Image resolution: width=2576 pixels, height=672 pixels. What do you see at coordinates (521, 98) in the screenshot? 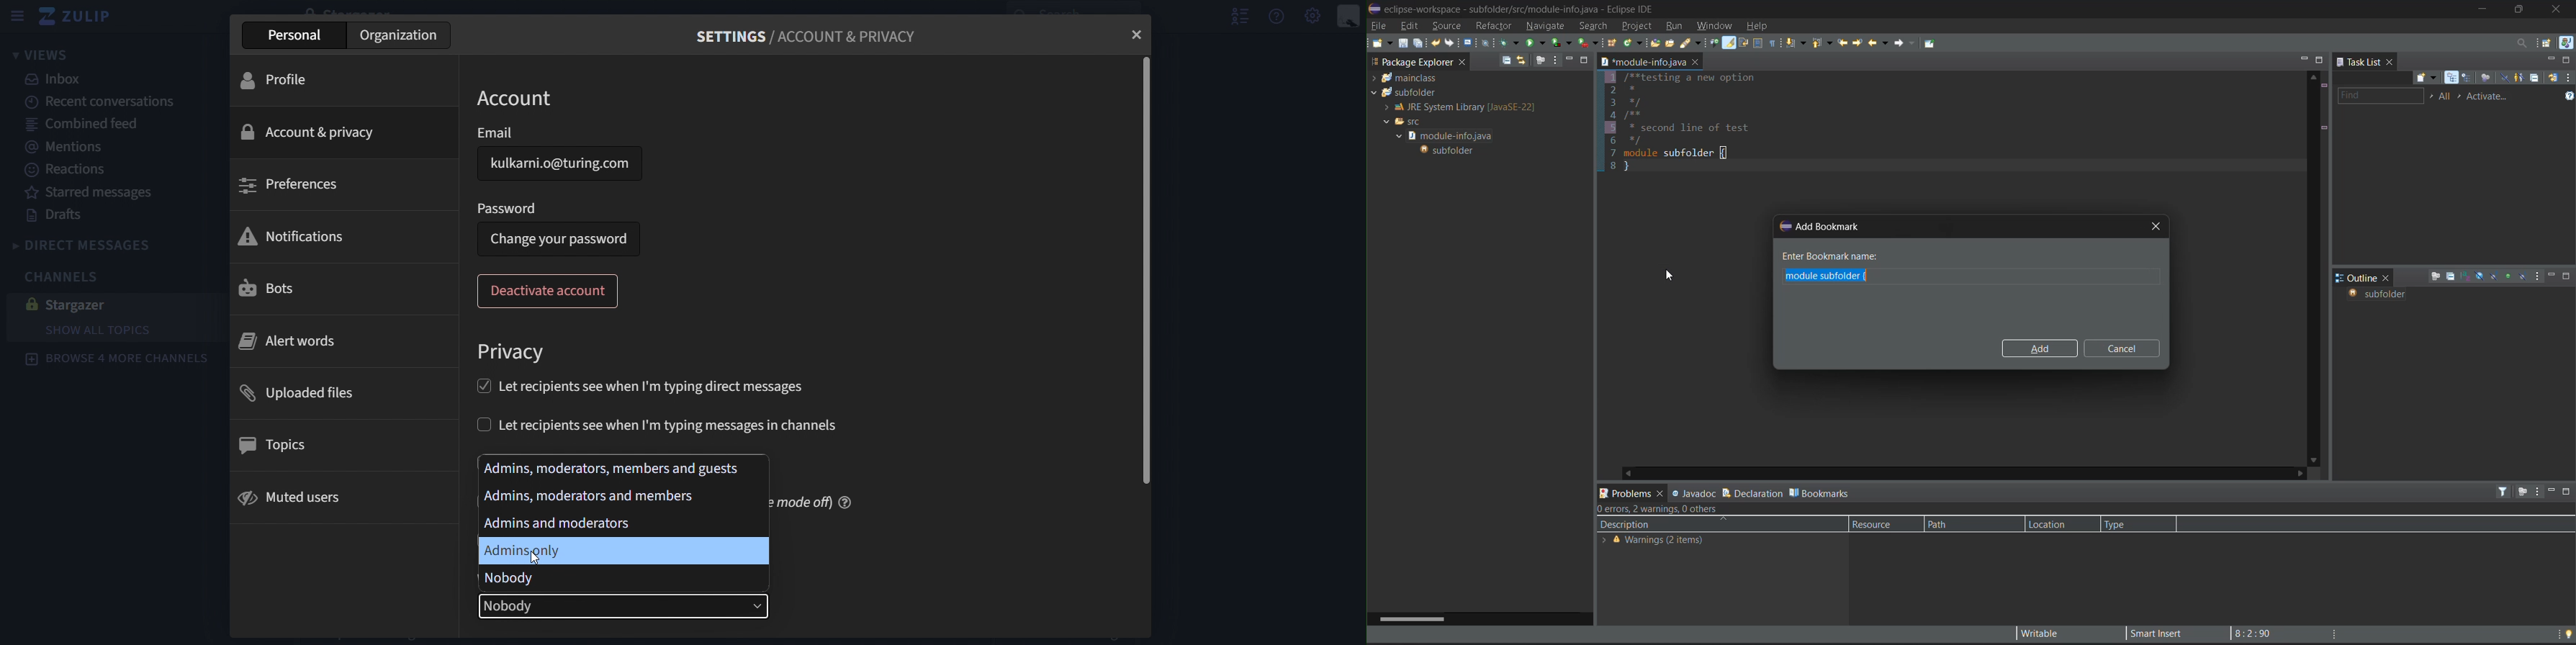
I see `account` at bounding box center [521, 98].